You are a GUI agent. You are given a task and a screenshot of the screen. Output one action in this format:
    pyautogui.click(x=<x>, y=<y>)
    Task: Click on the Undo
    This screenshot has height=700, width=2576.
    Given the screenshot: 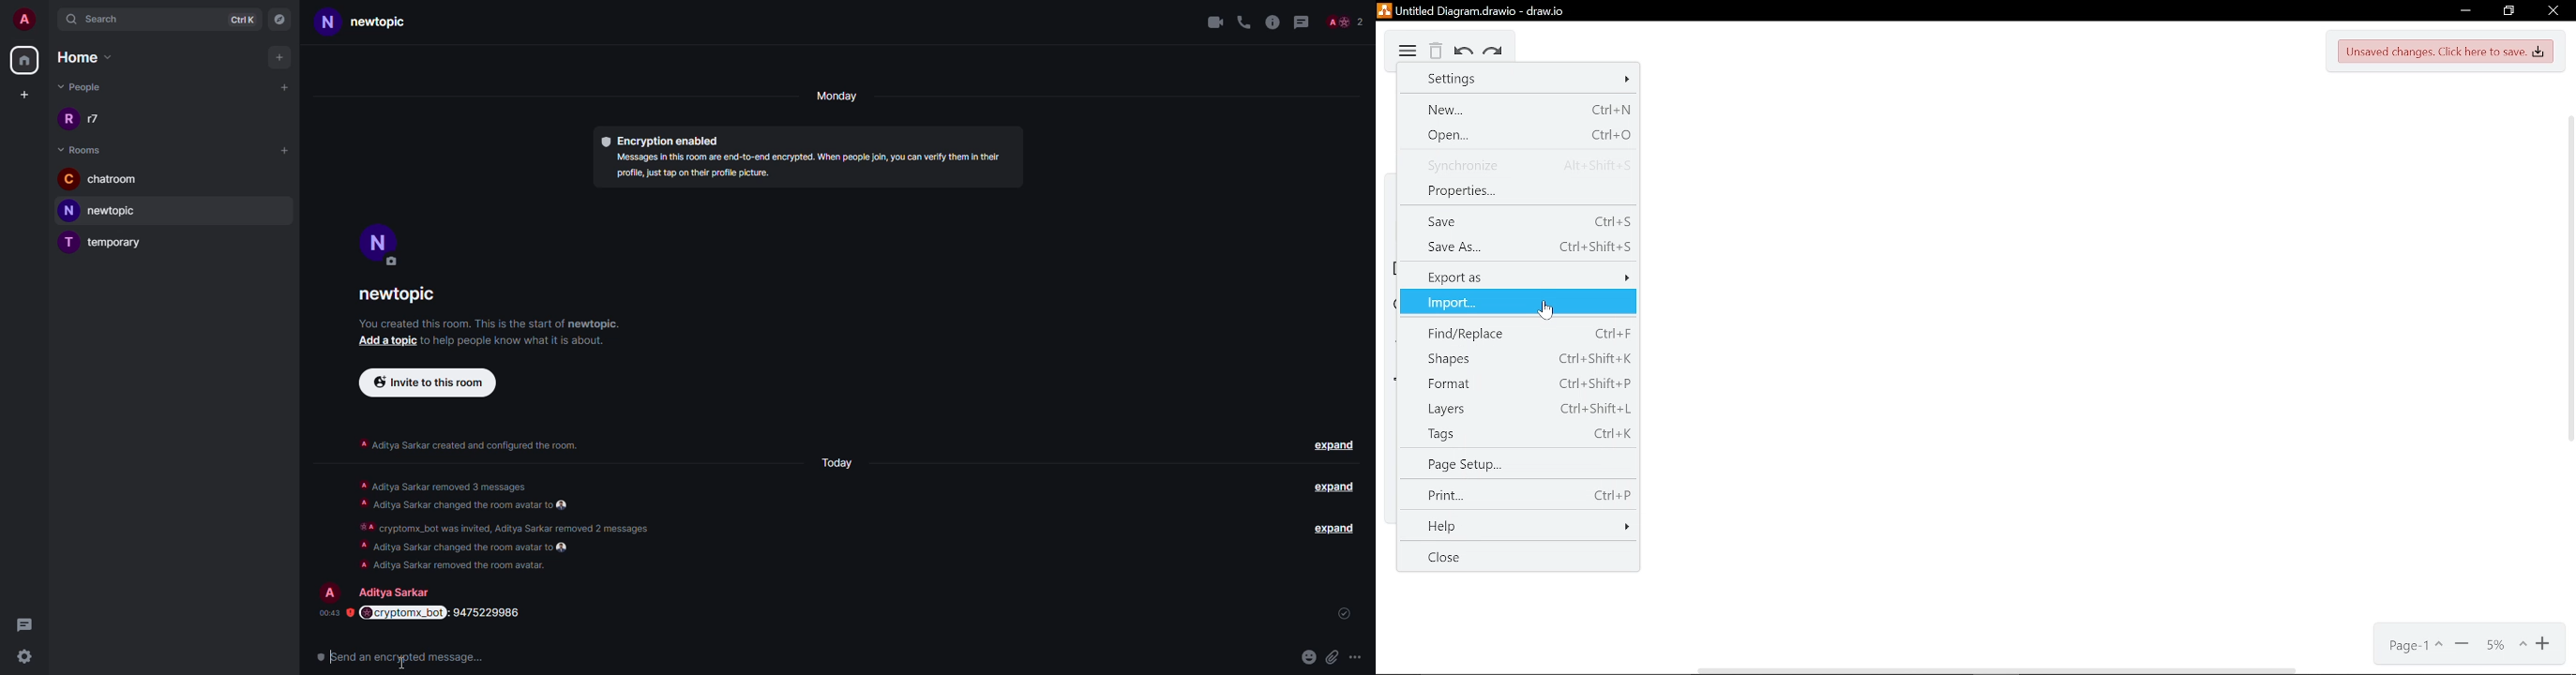 What is the action you would take?
    pyautogui.click(x=1466, y=51)
    